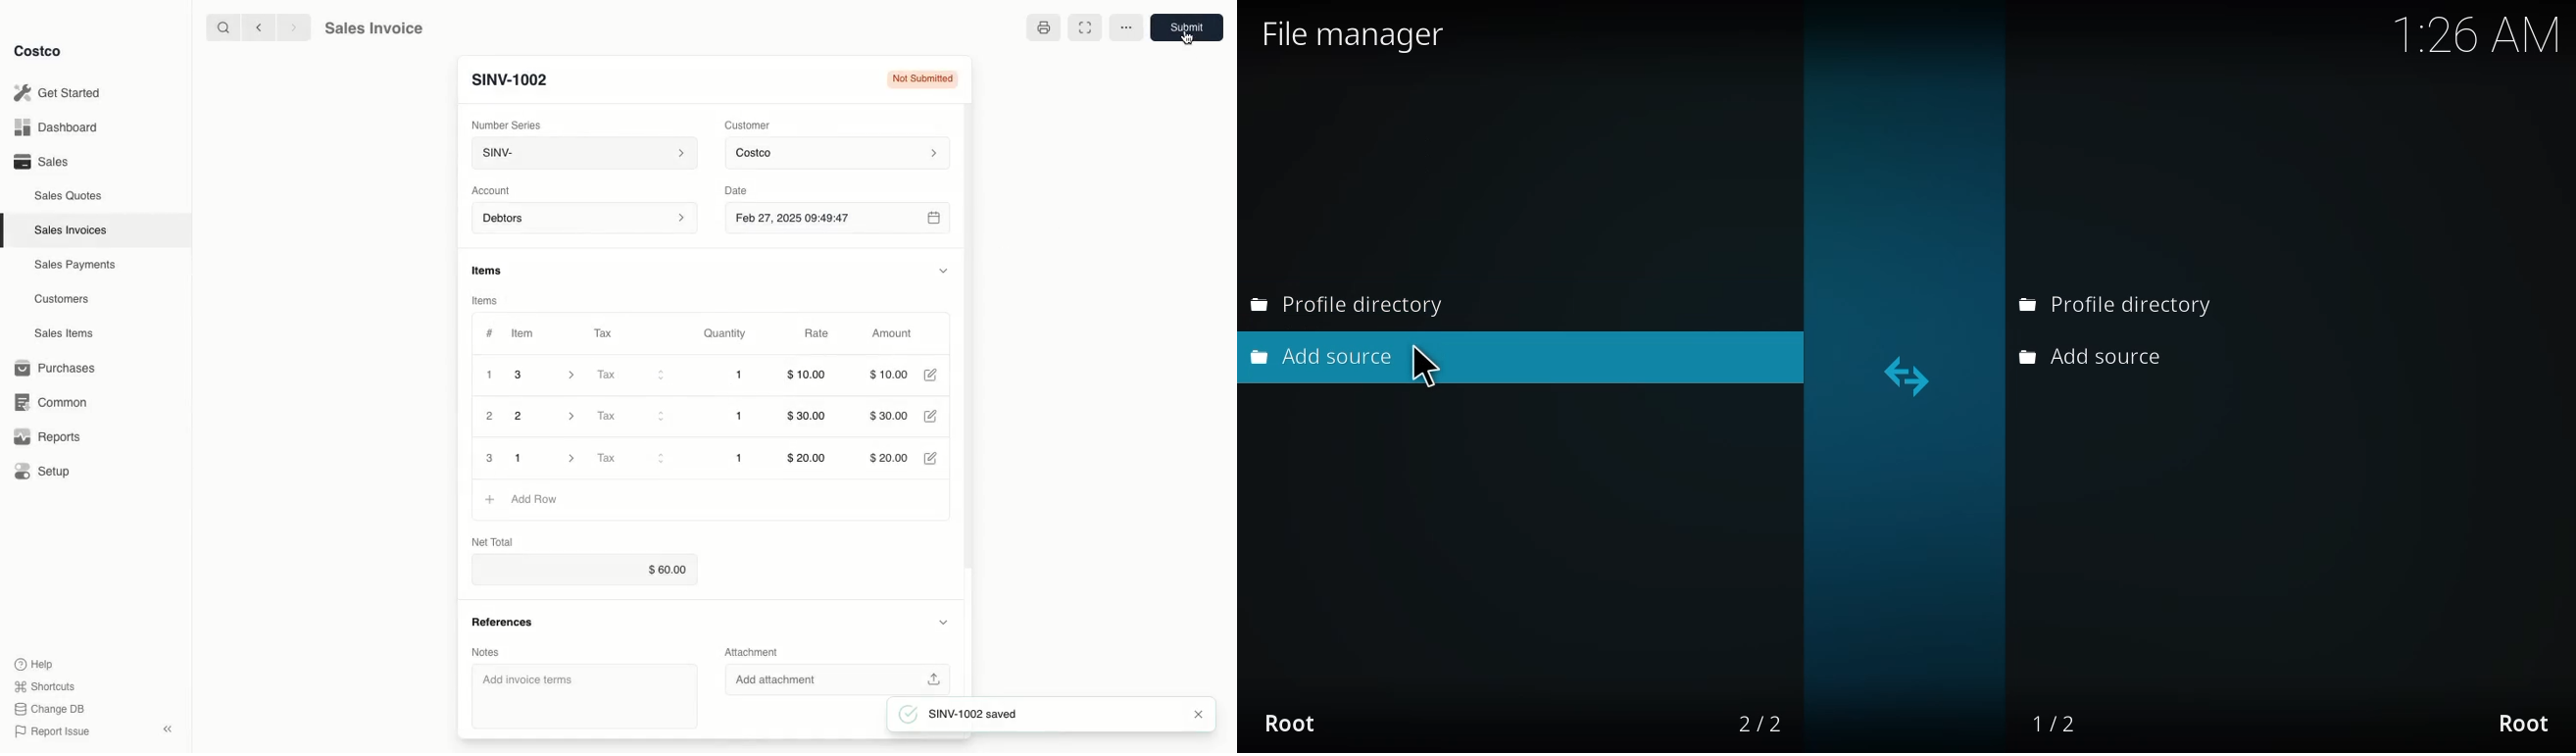 This screenshot has height=756, width=2576. What do you see at coordinates (585, 219) in the screenshot?
I see `Debtors` at bounding box center [585, 219].